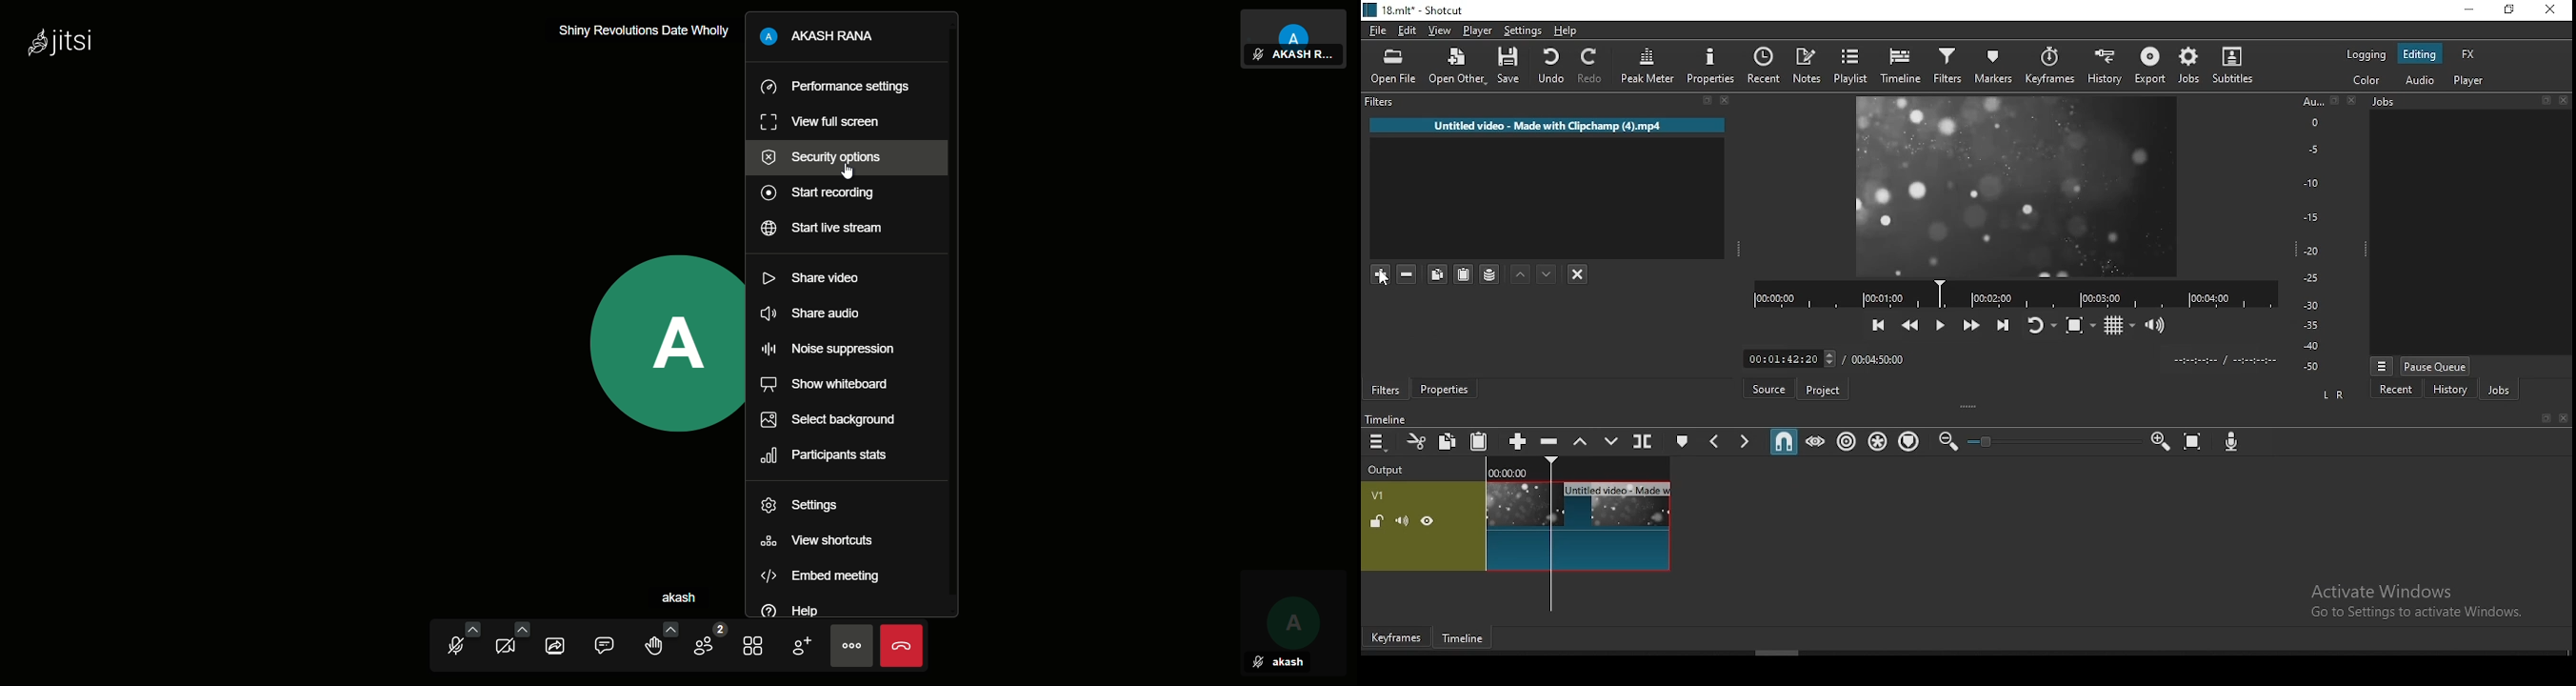  I want to click on mute, so click(1258, 55).